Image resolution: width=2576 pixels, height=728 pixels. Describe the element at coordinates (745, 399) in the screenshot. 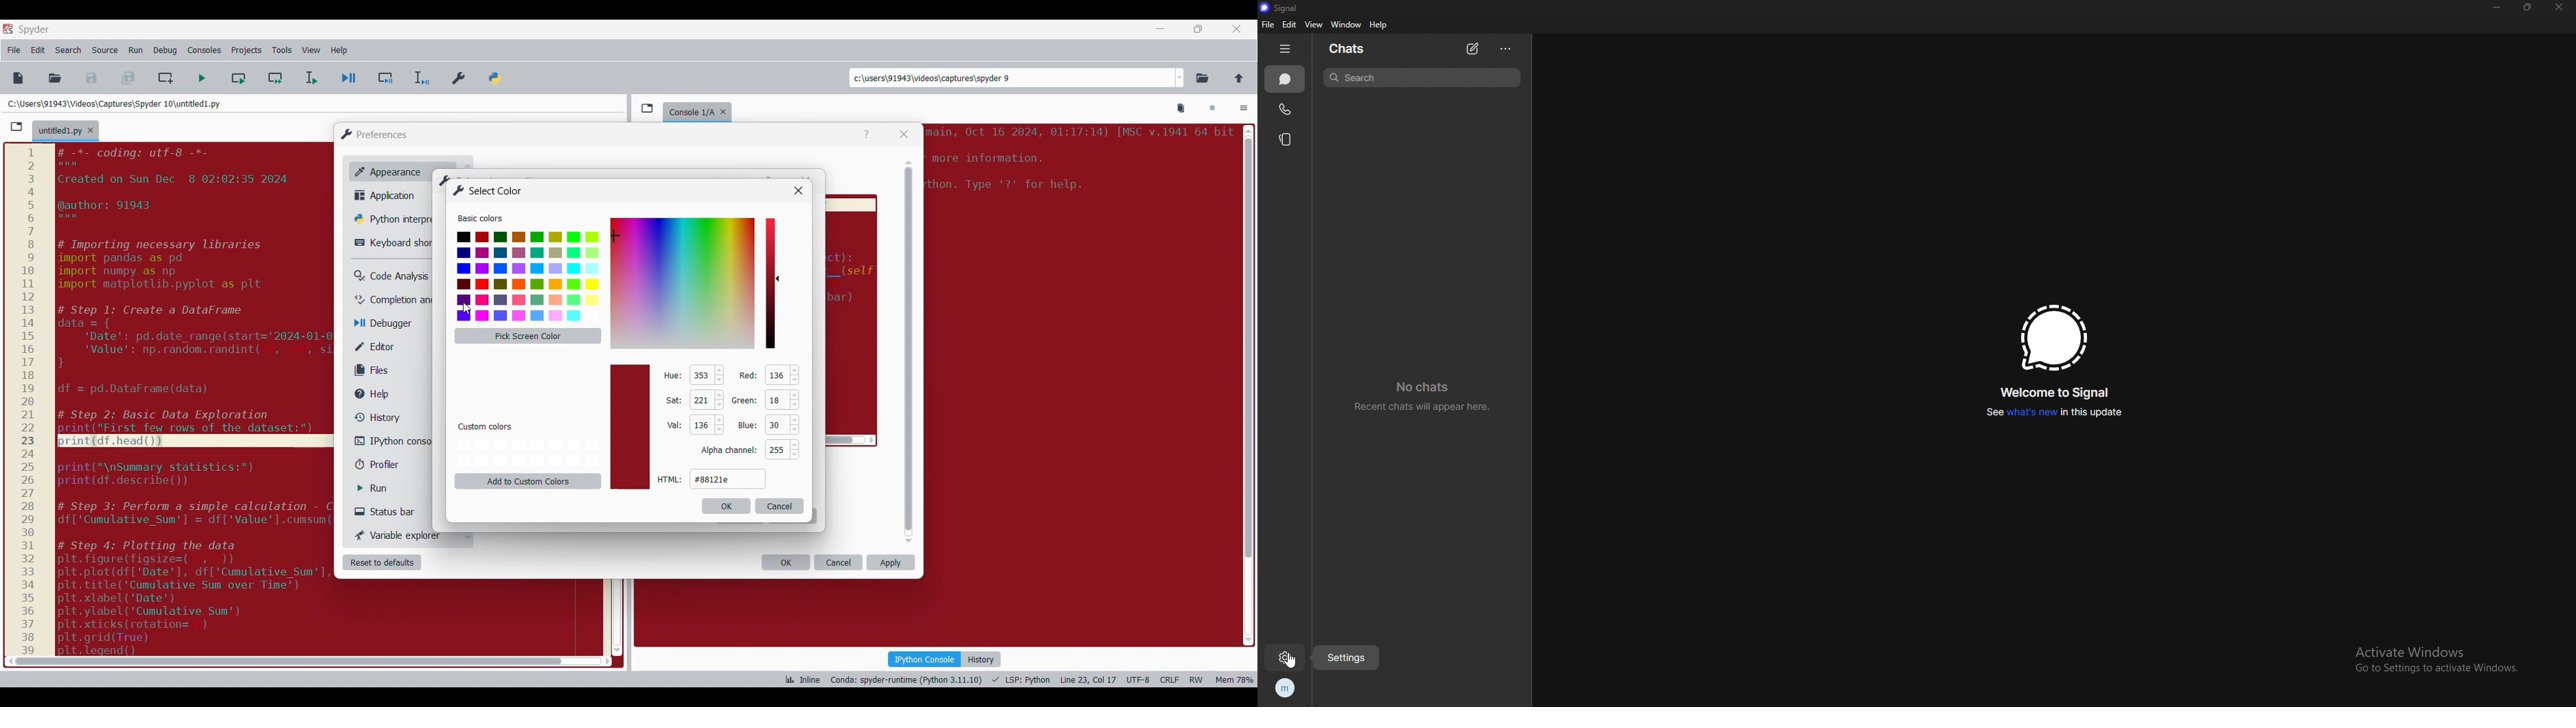

I see `green` at that location.